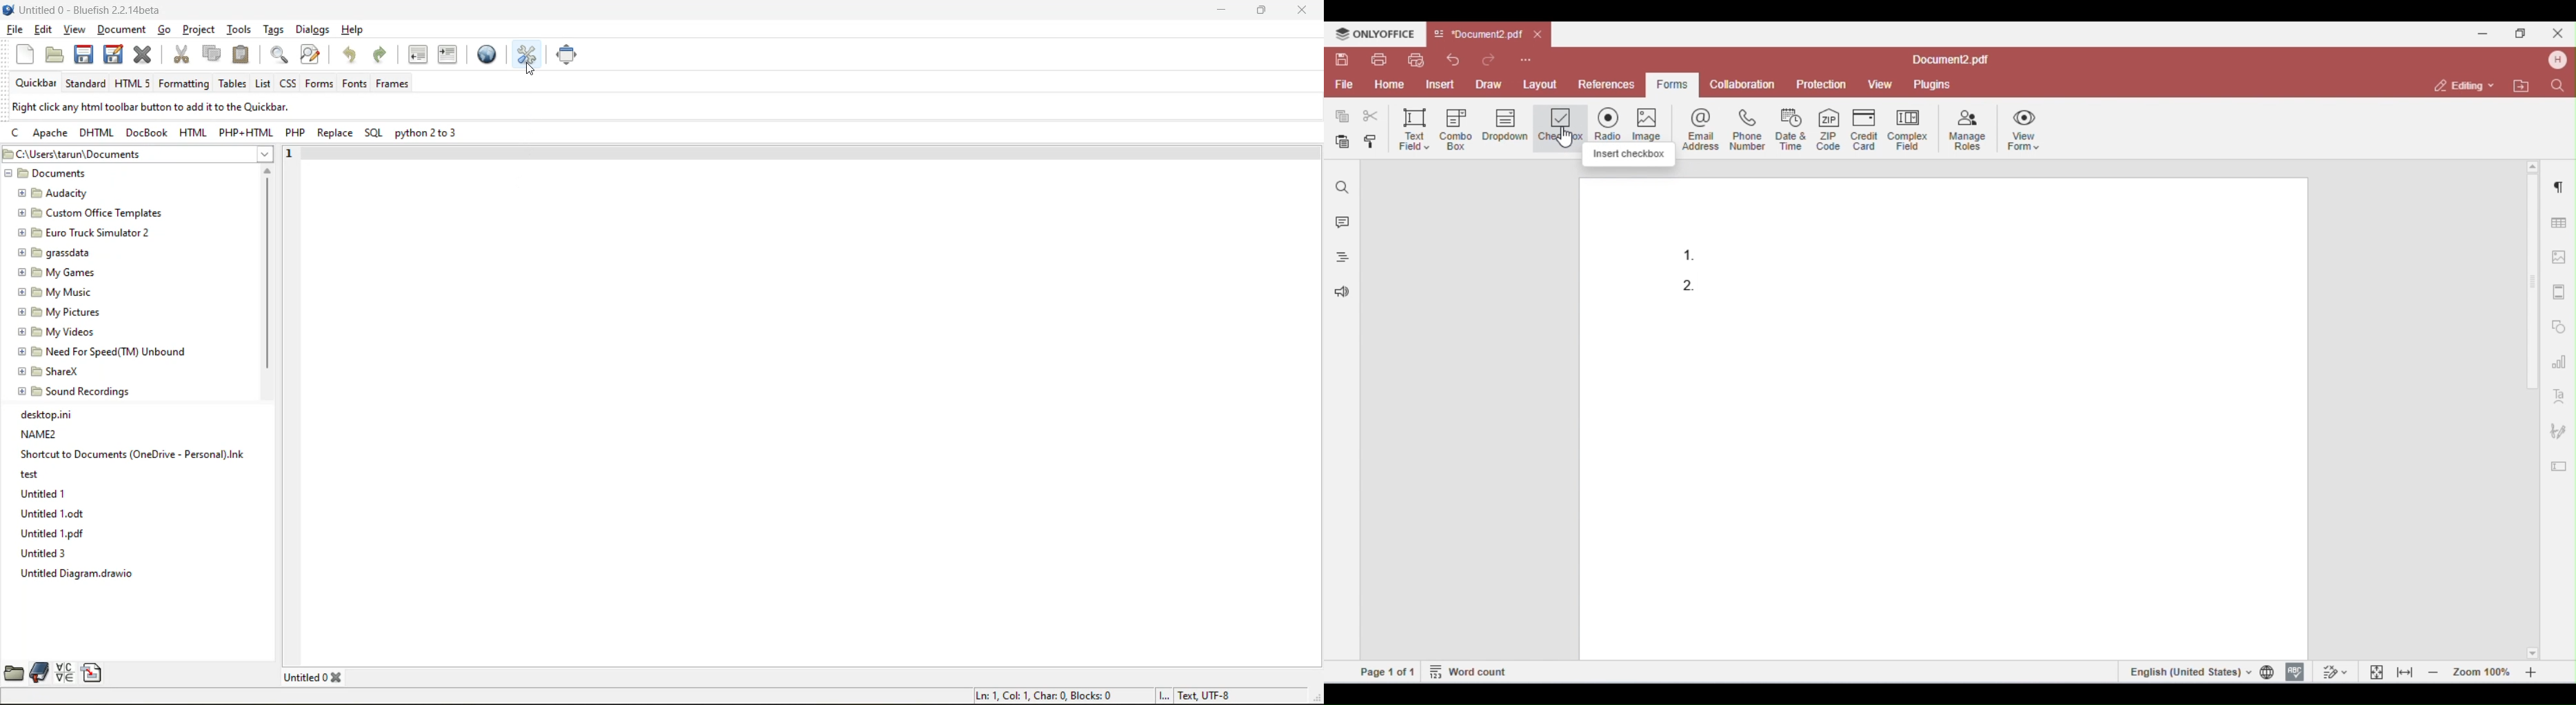  What do you see at coordinates (65, 673) in the screenshot?
I see `charmap` at bounding box center [65, 673].